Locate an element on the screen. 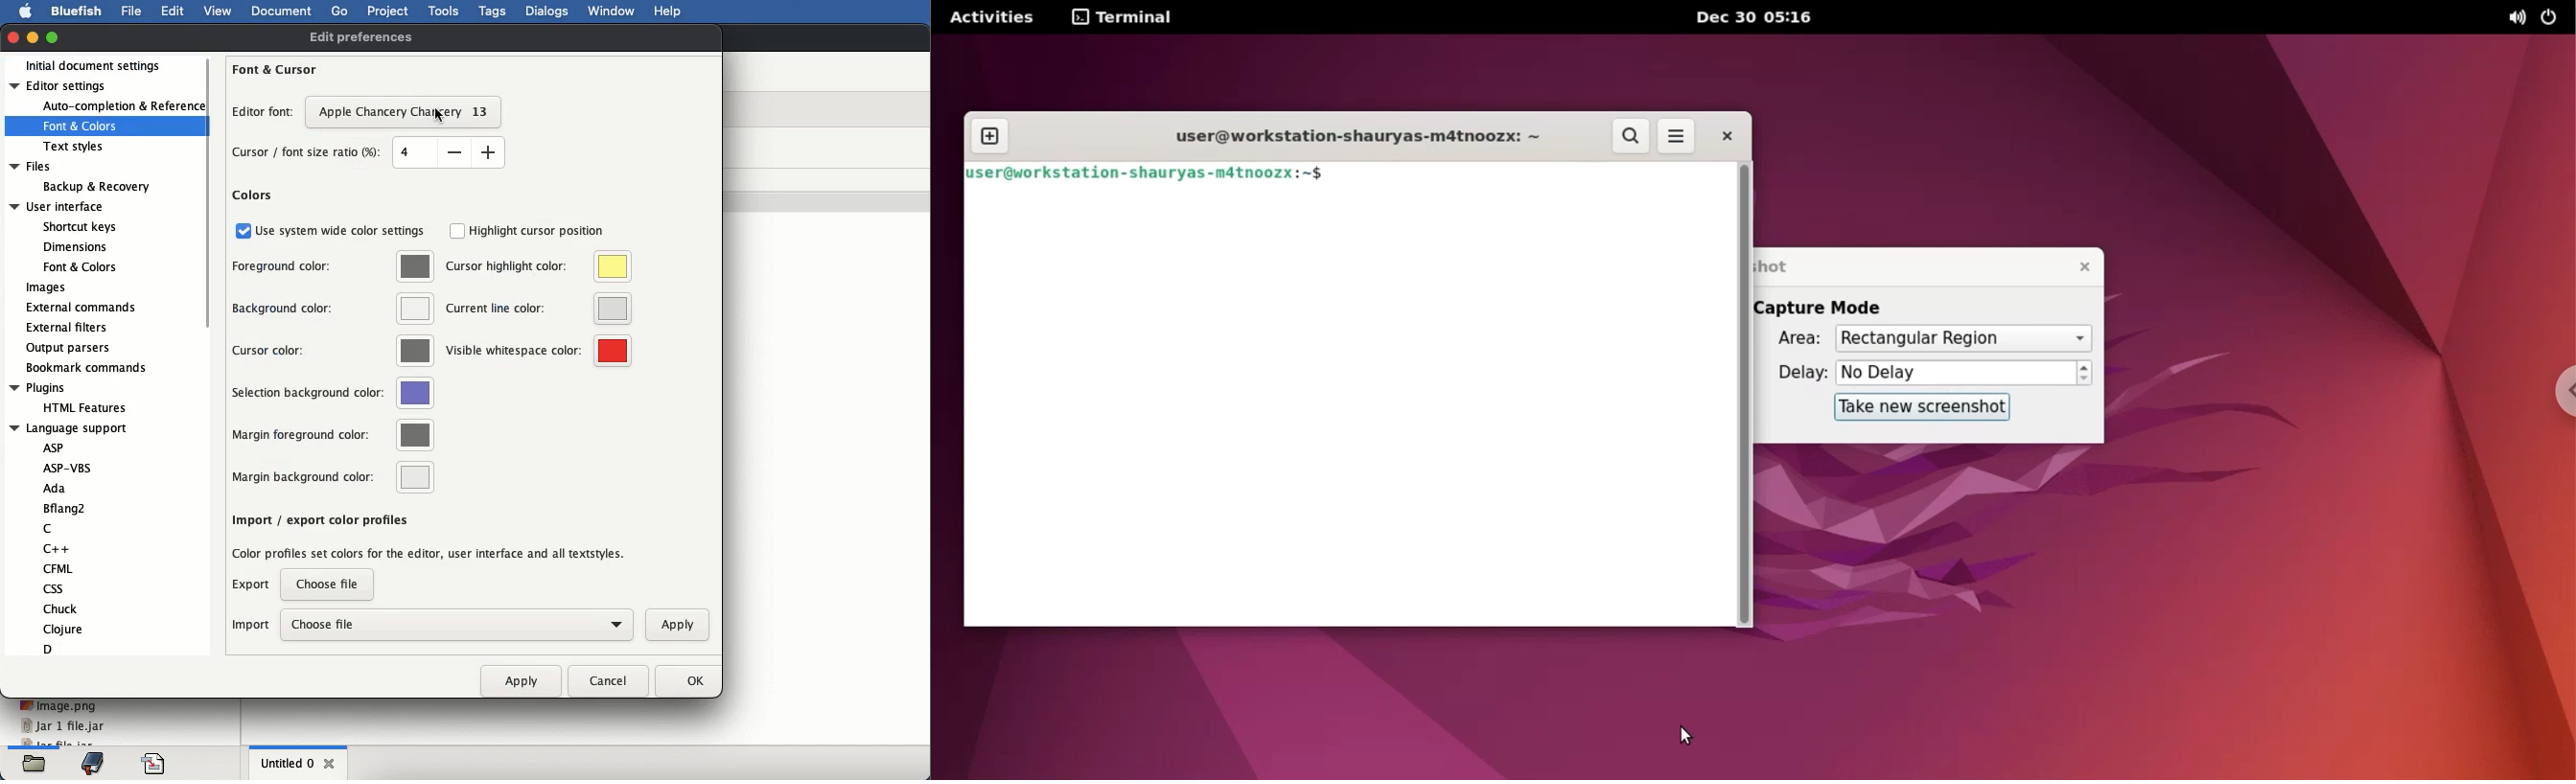 The image size is (2576, 784). apply is located at coordinates (672, 623).